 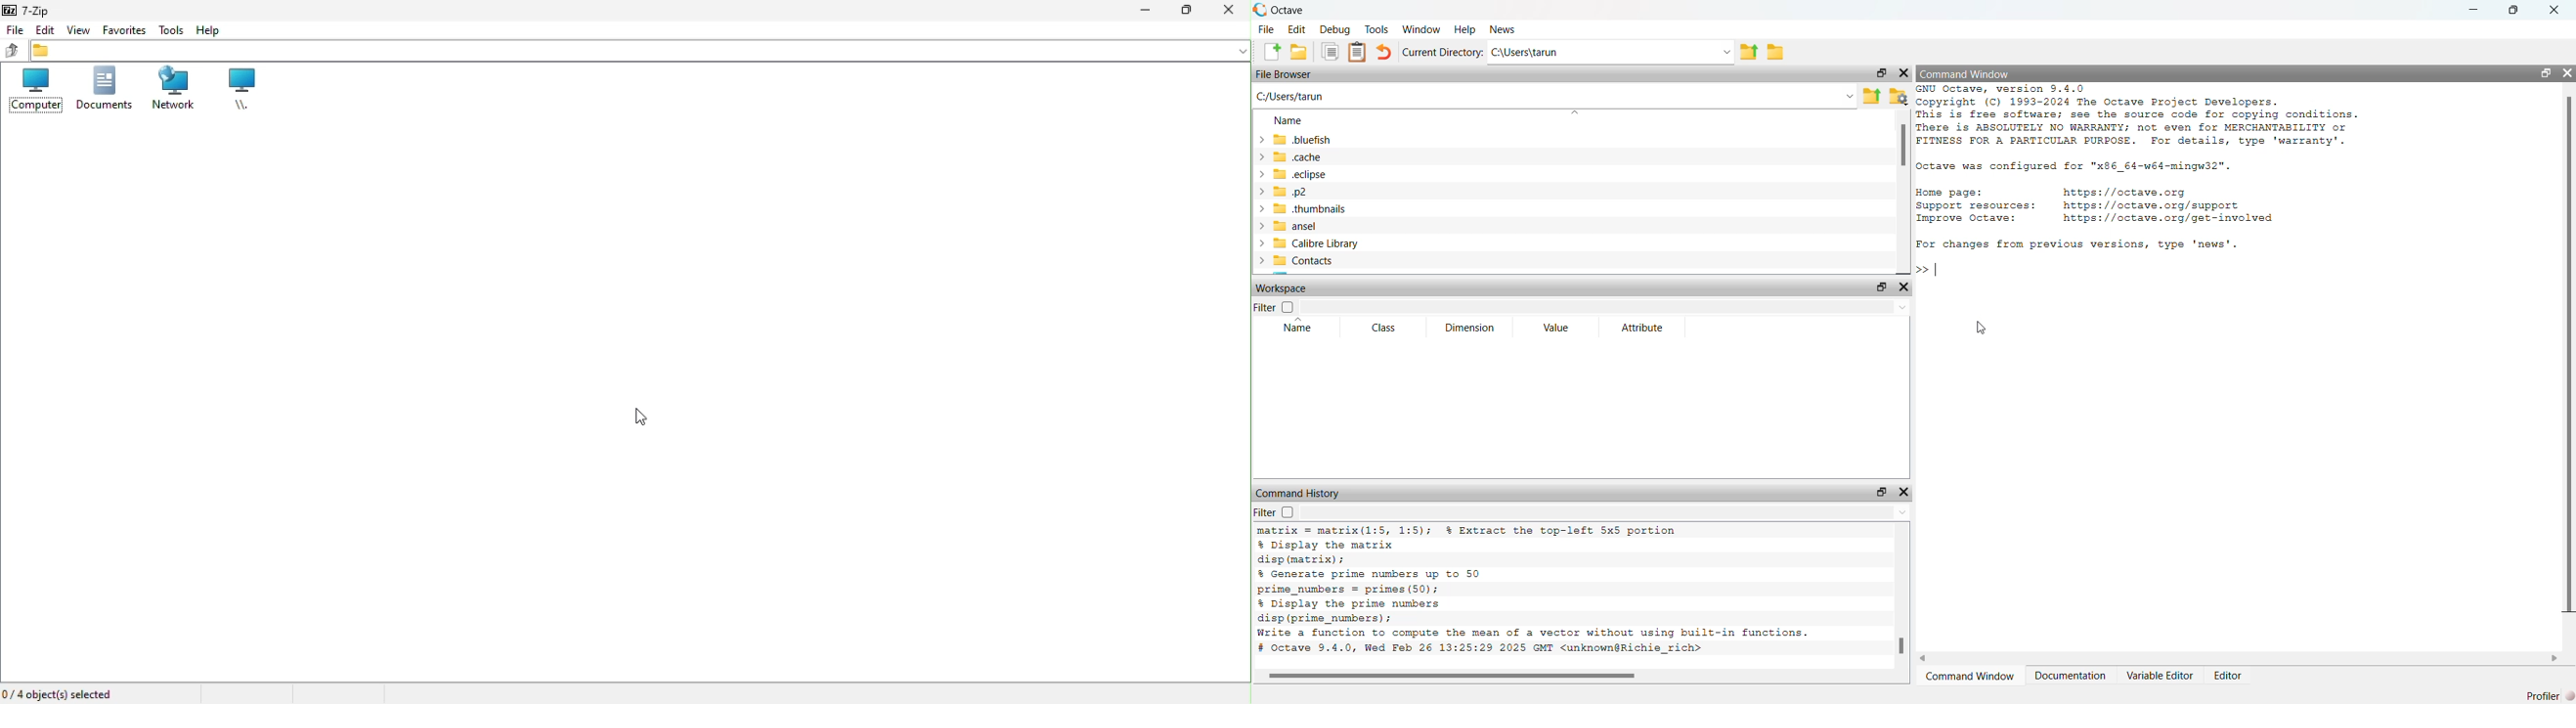 What do you see at coordinates (79, 30) in the screenshot?
I see `Edit ` at bounding box center [79, 30].